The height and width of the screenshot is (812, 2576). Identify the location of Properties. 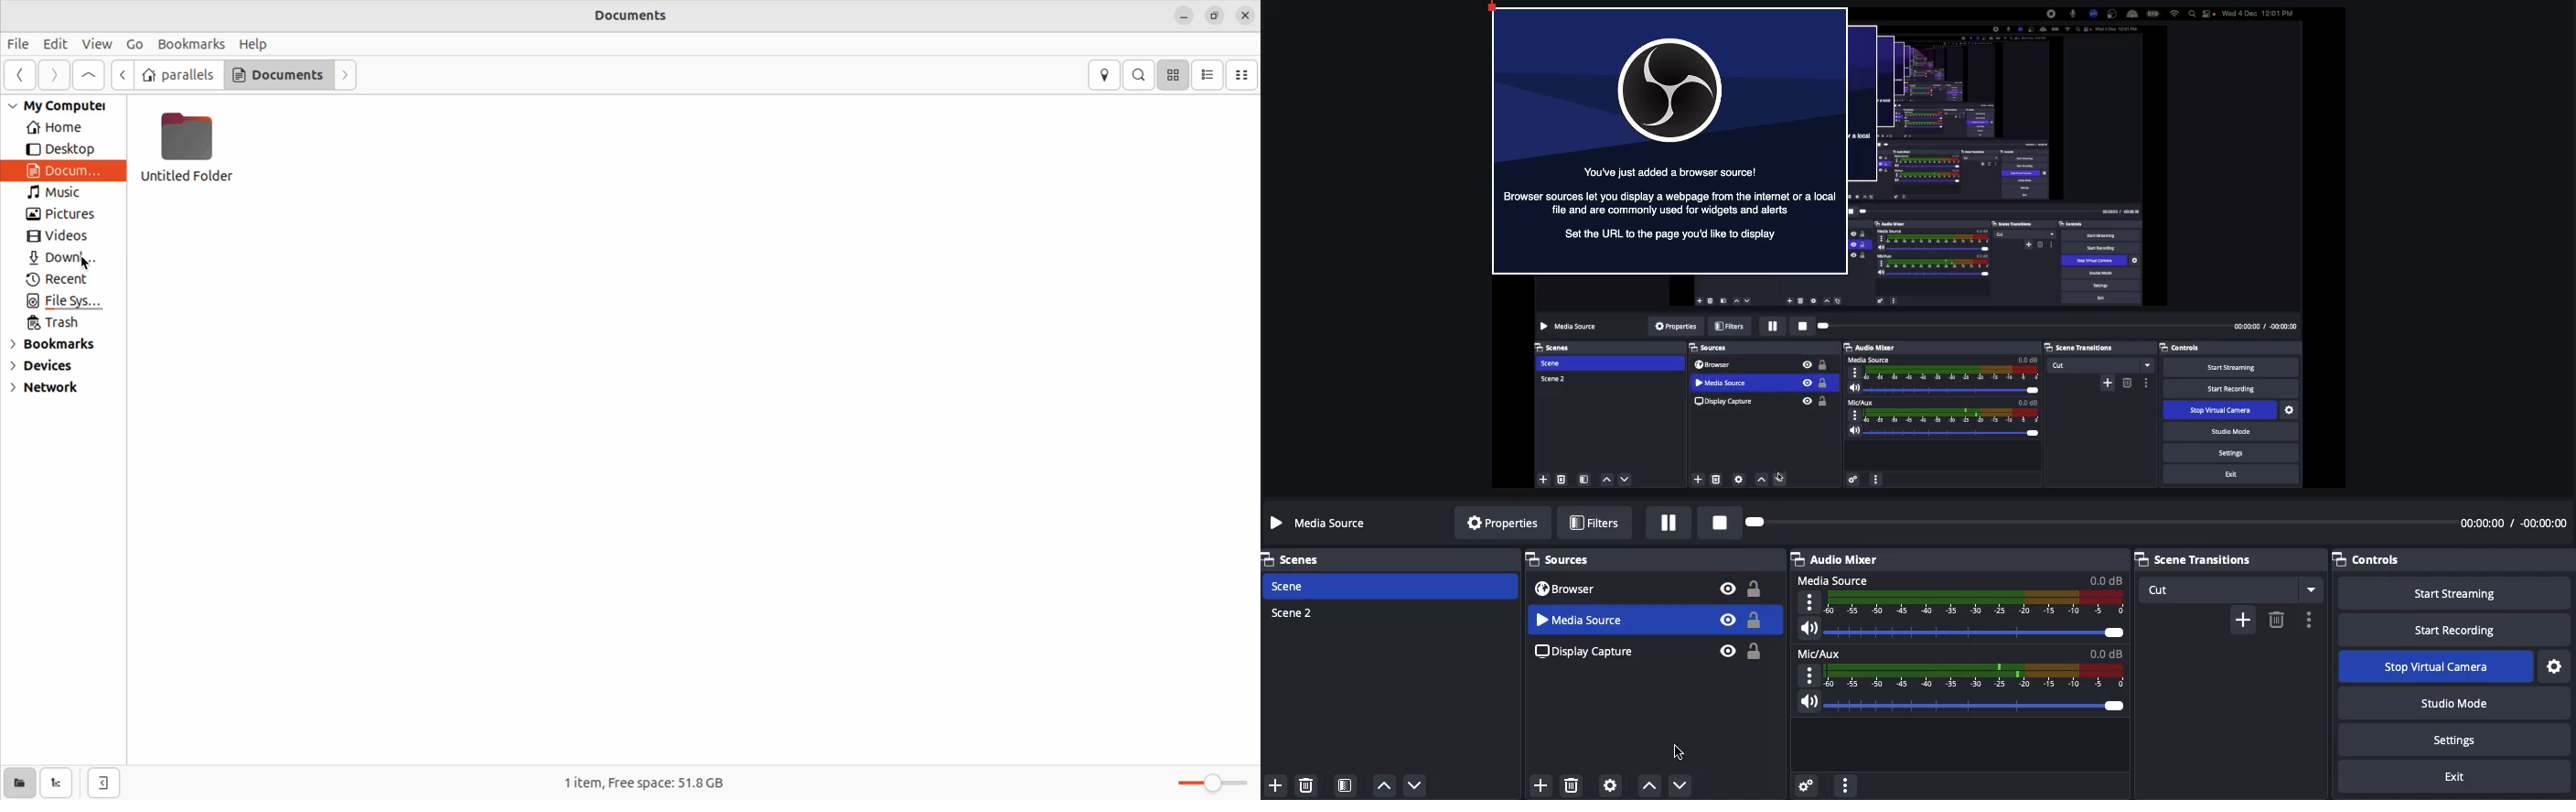
(1501, 521).